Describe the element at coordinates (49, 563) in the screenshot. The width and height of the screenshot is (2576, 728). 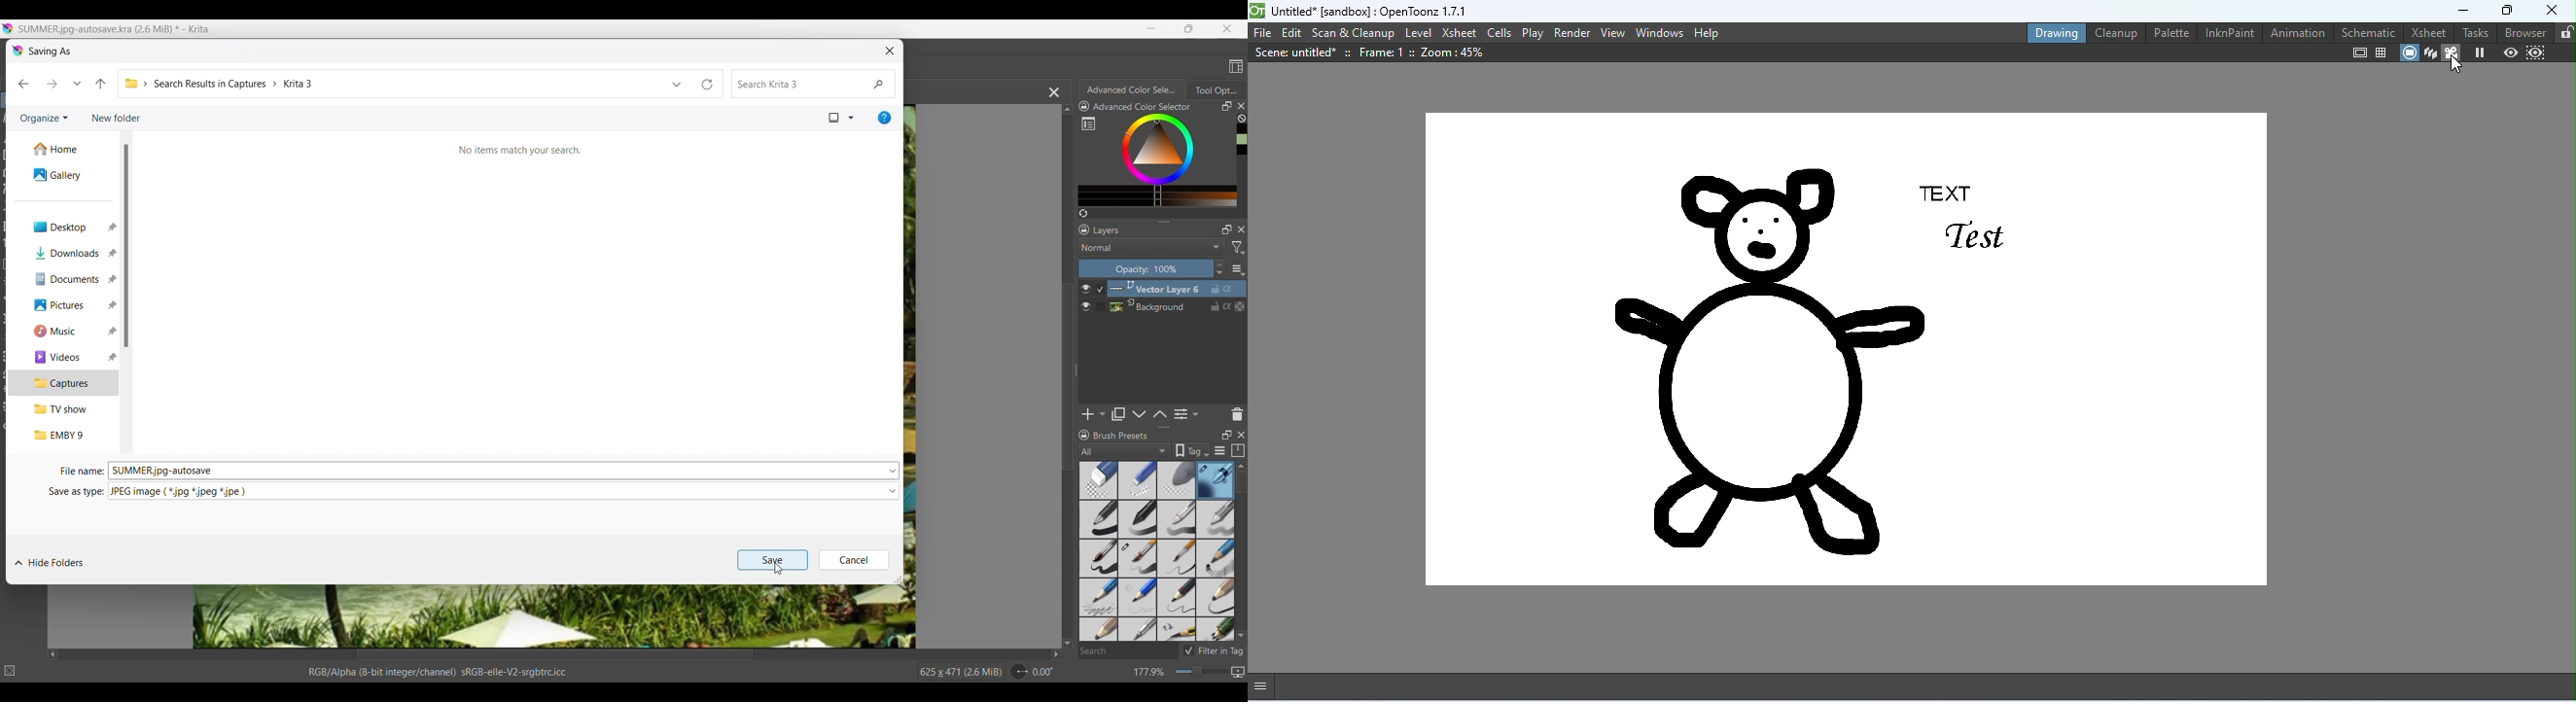
I see `Hide folders currently visible` at that location.